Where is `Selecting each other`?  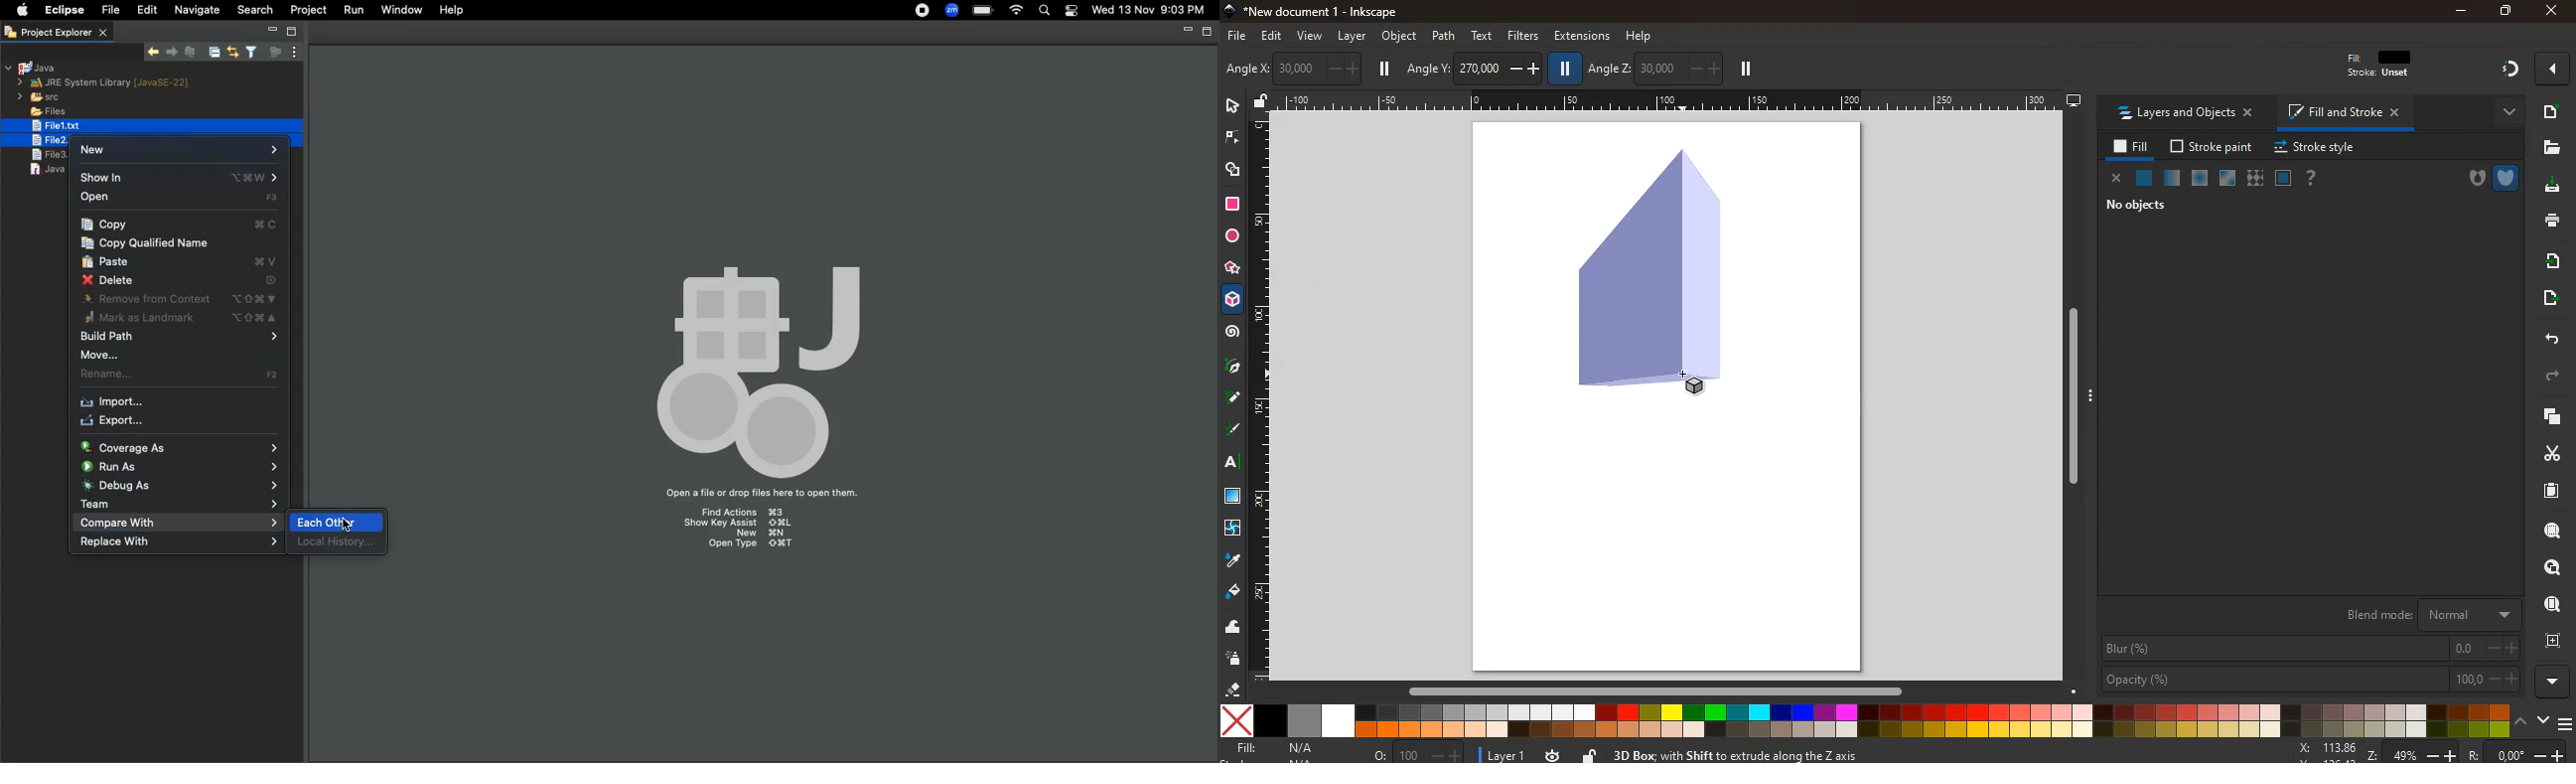 Selecting each other is located at coordinates (335, 522).